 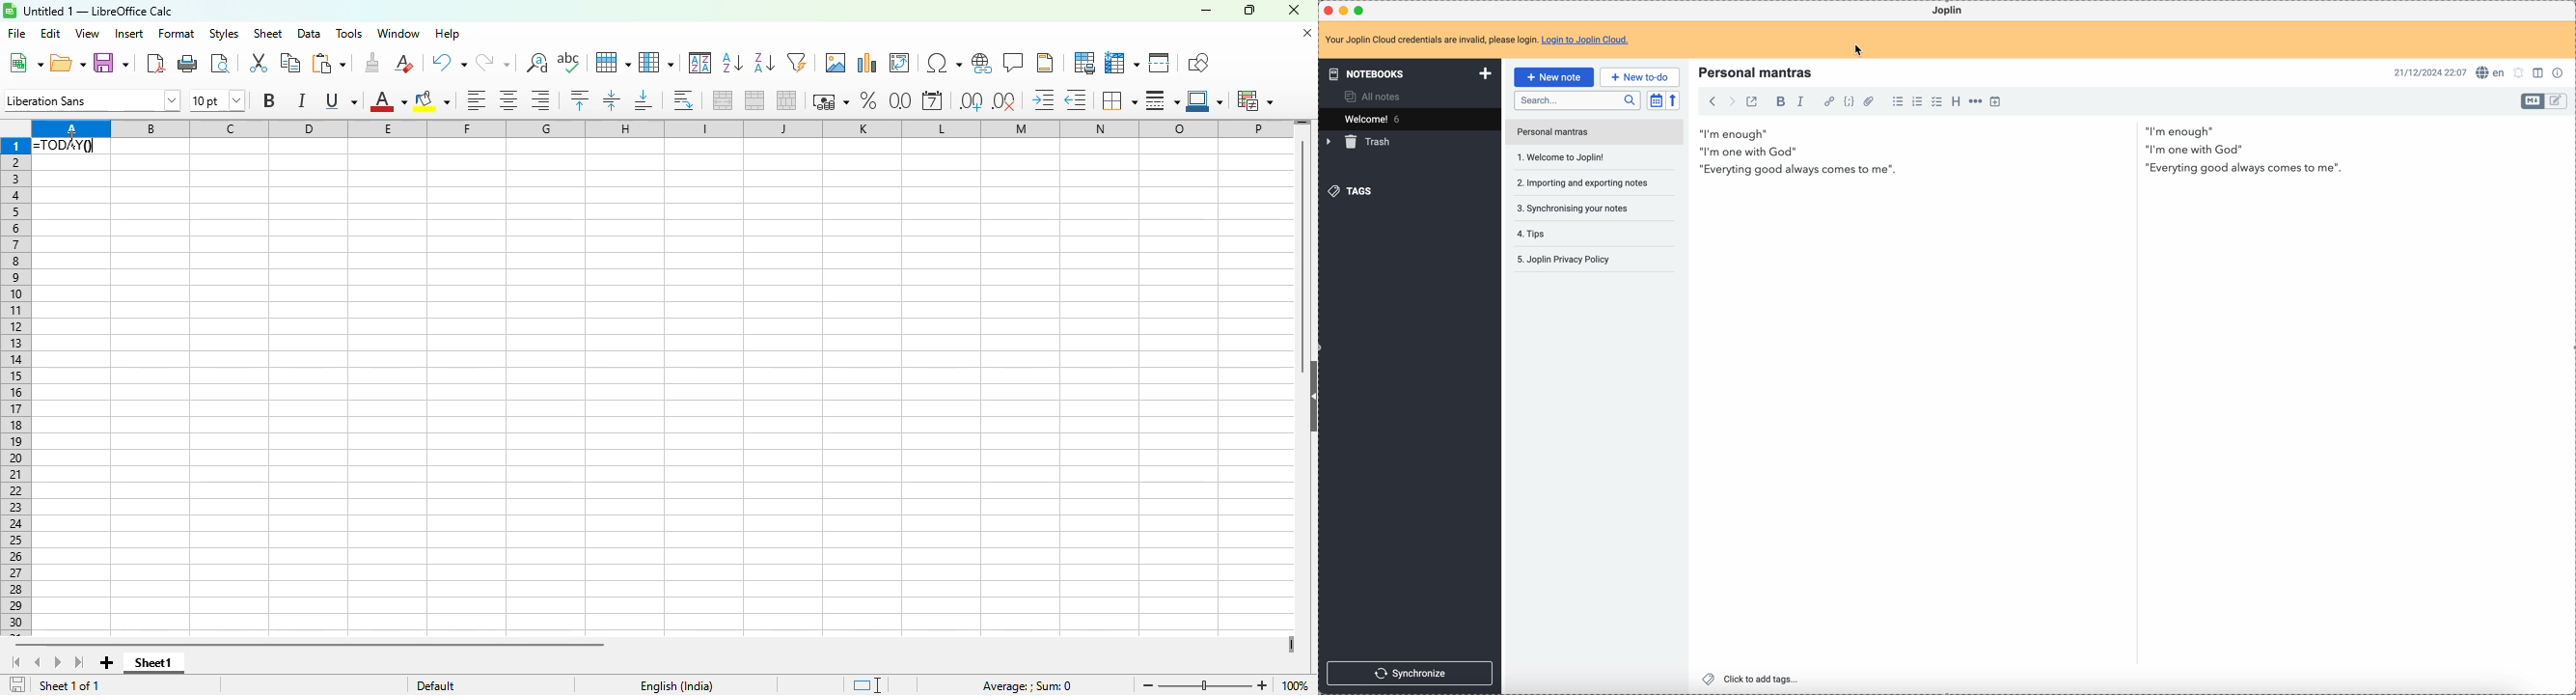 What do you see at coordinates (341, 100) in the screenshot?
I see `underline` at bounding box center [341, 100].